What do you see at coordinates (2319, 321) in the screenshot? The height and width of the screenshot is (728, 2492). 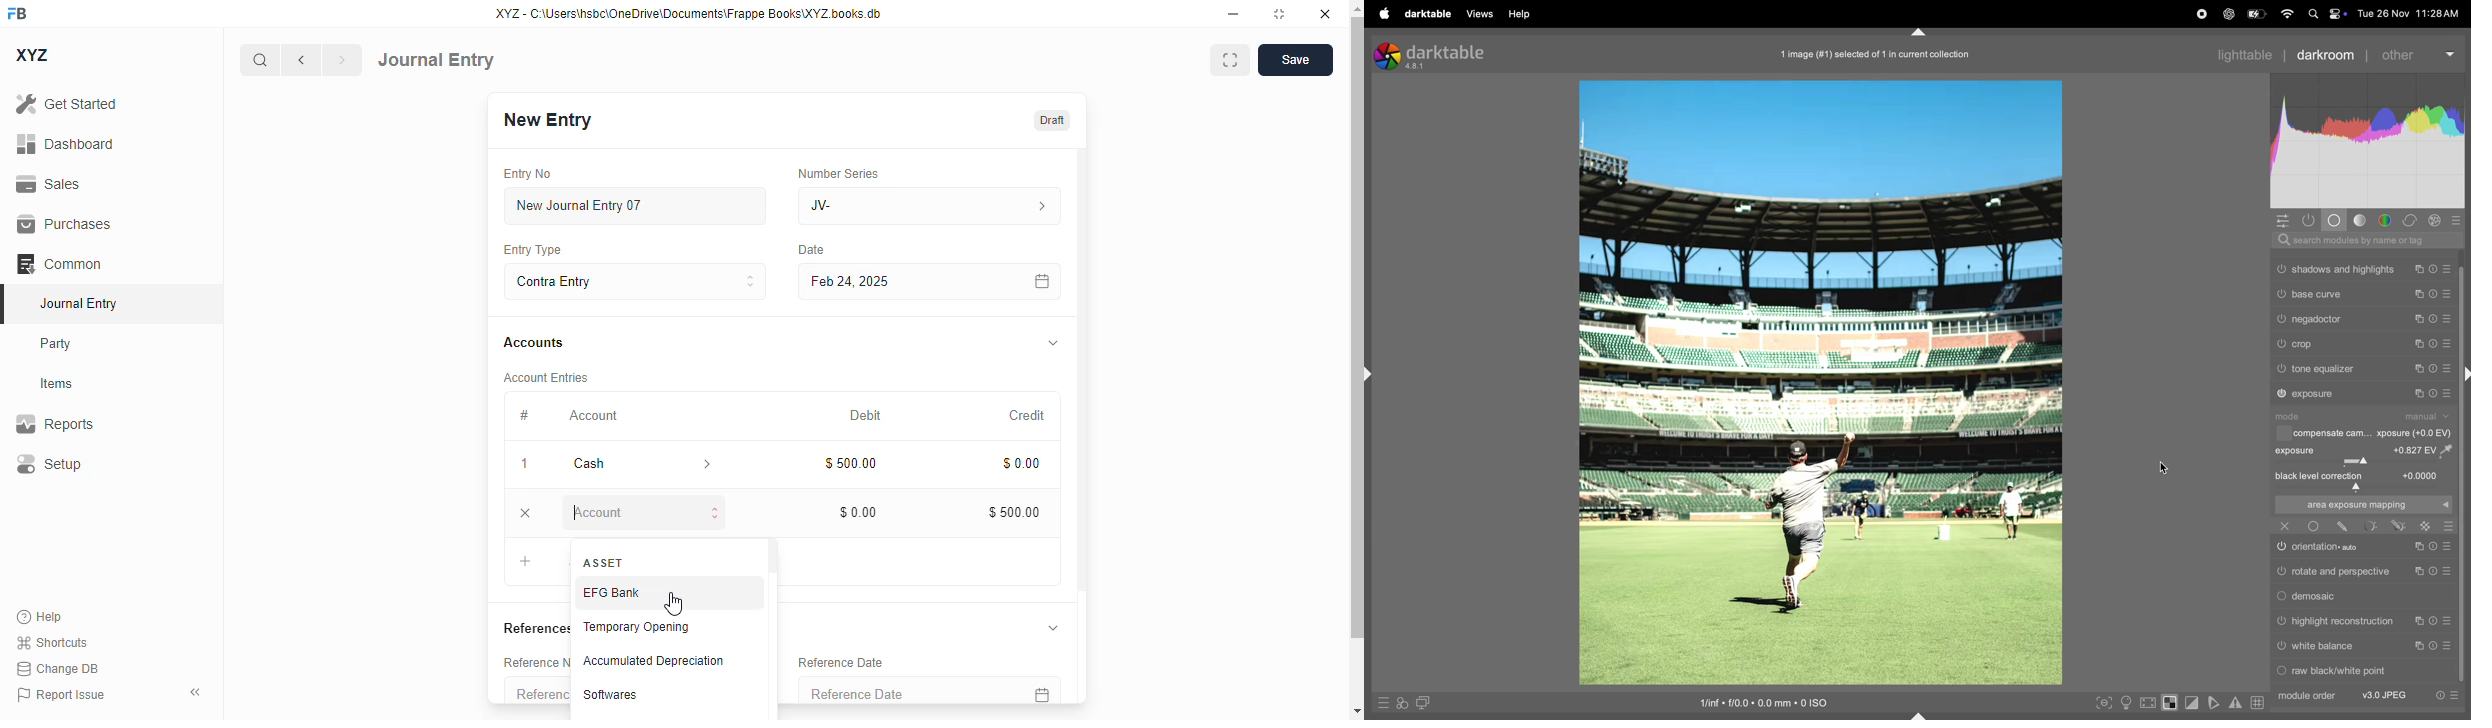 I see `nega doctor` at bounding box center [2319, 321].